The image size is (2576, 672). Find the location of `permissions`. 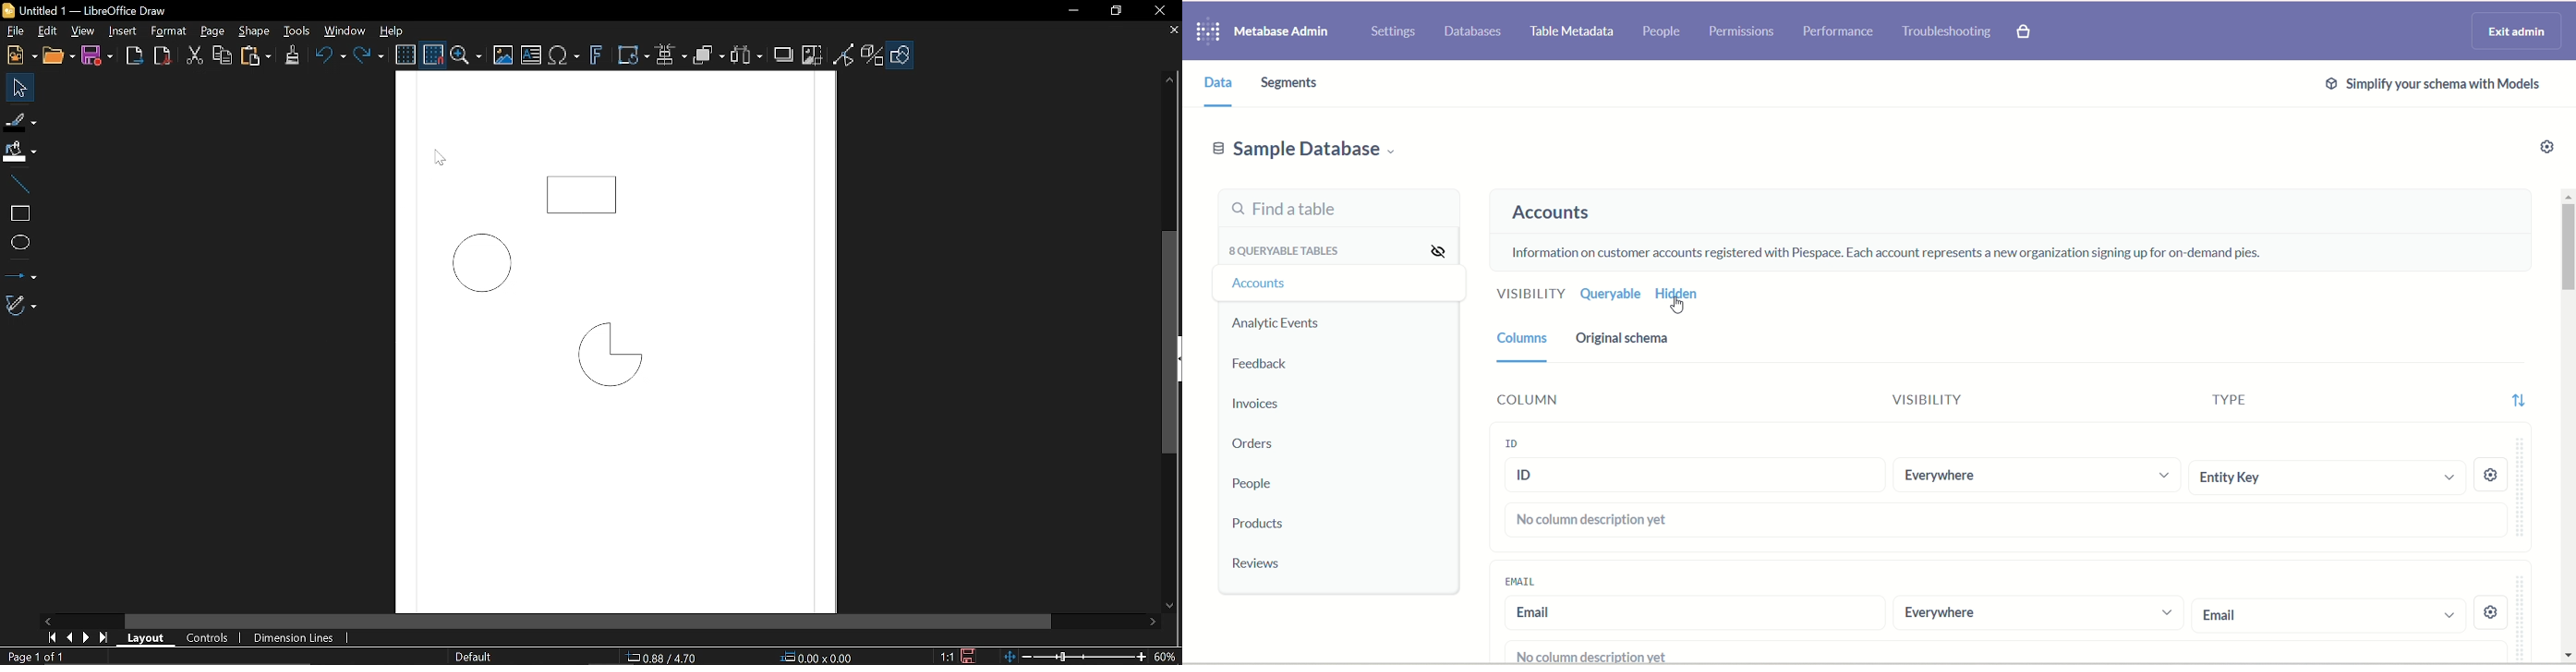

permissions is located at coordinates (1743, 31).